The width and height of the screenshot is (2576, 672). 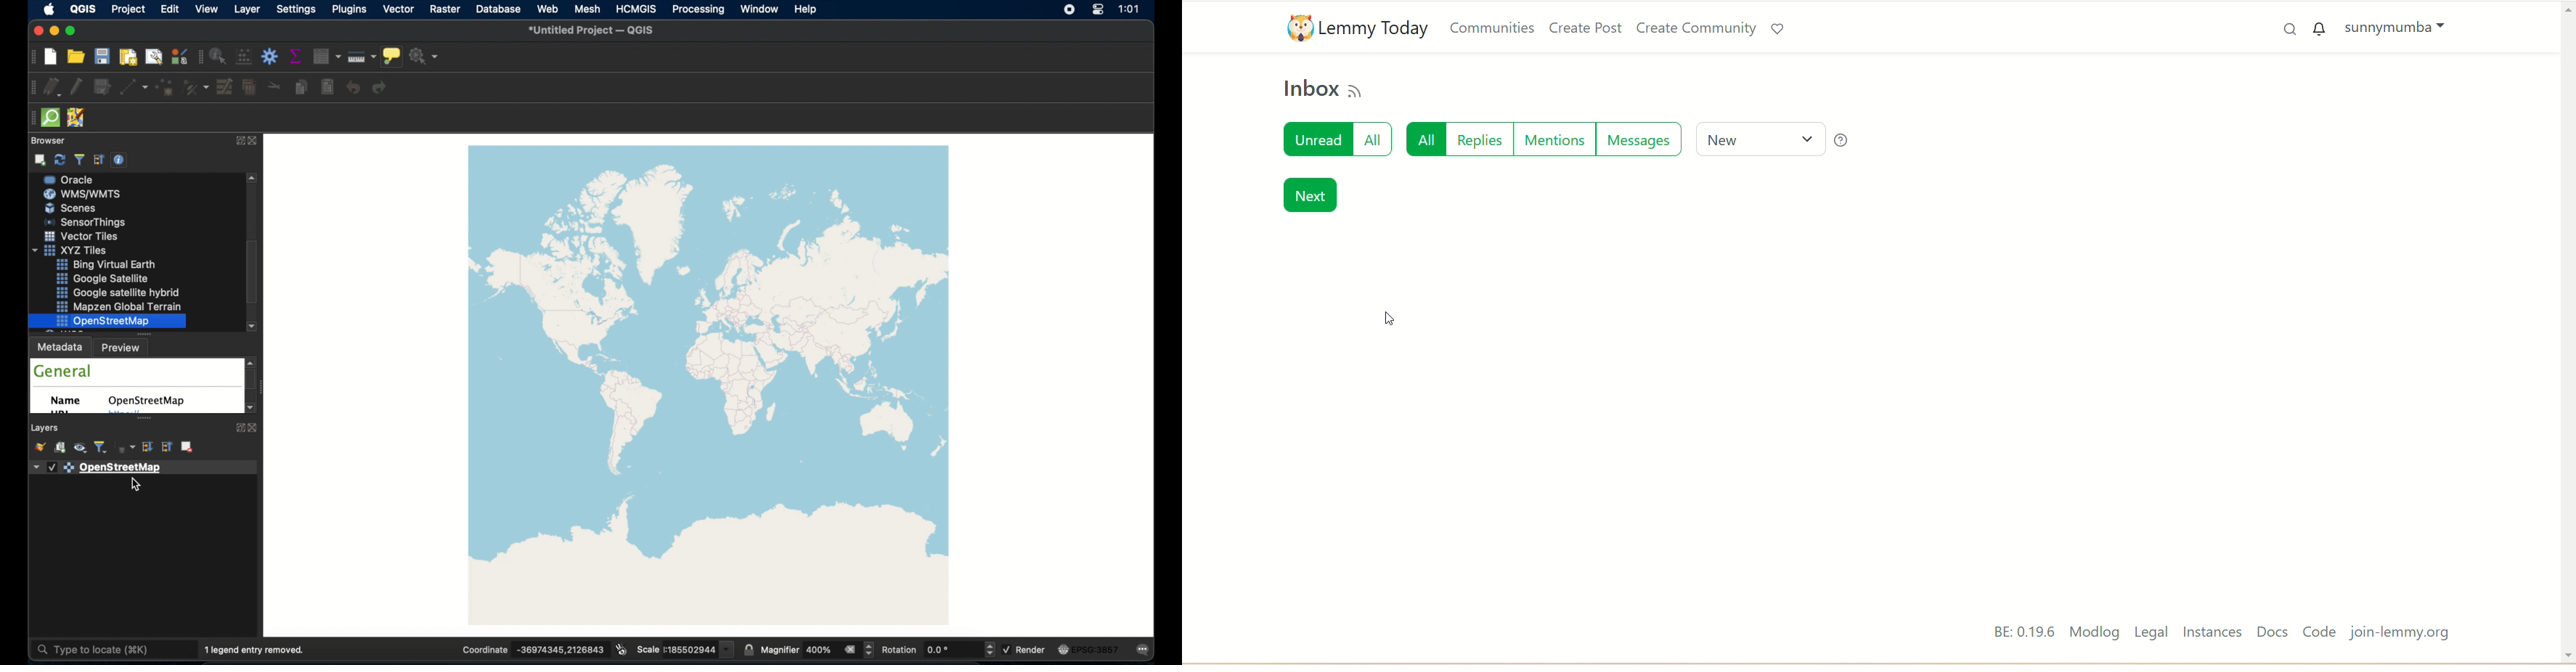 I want to click on style manager, so click(x=179, y=57).